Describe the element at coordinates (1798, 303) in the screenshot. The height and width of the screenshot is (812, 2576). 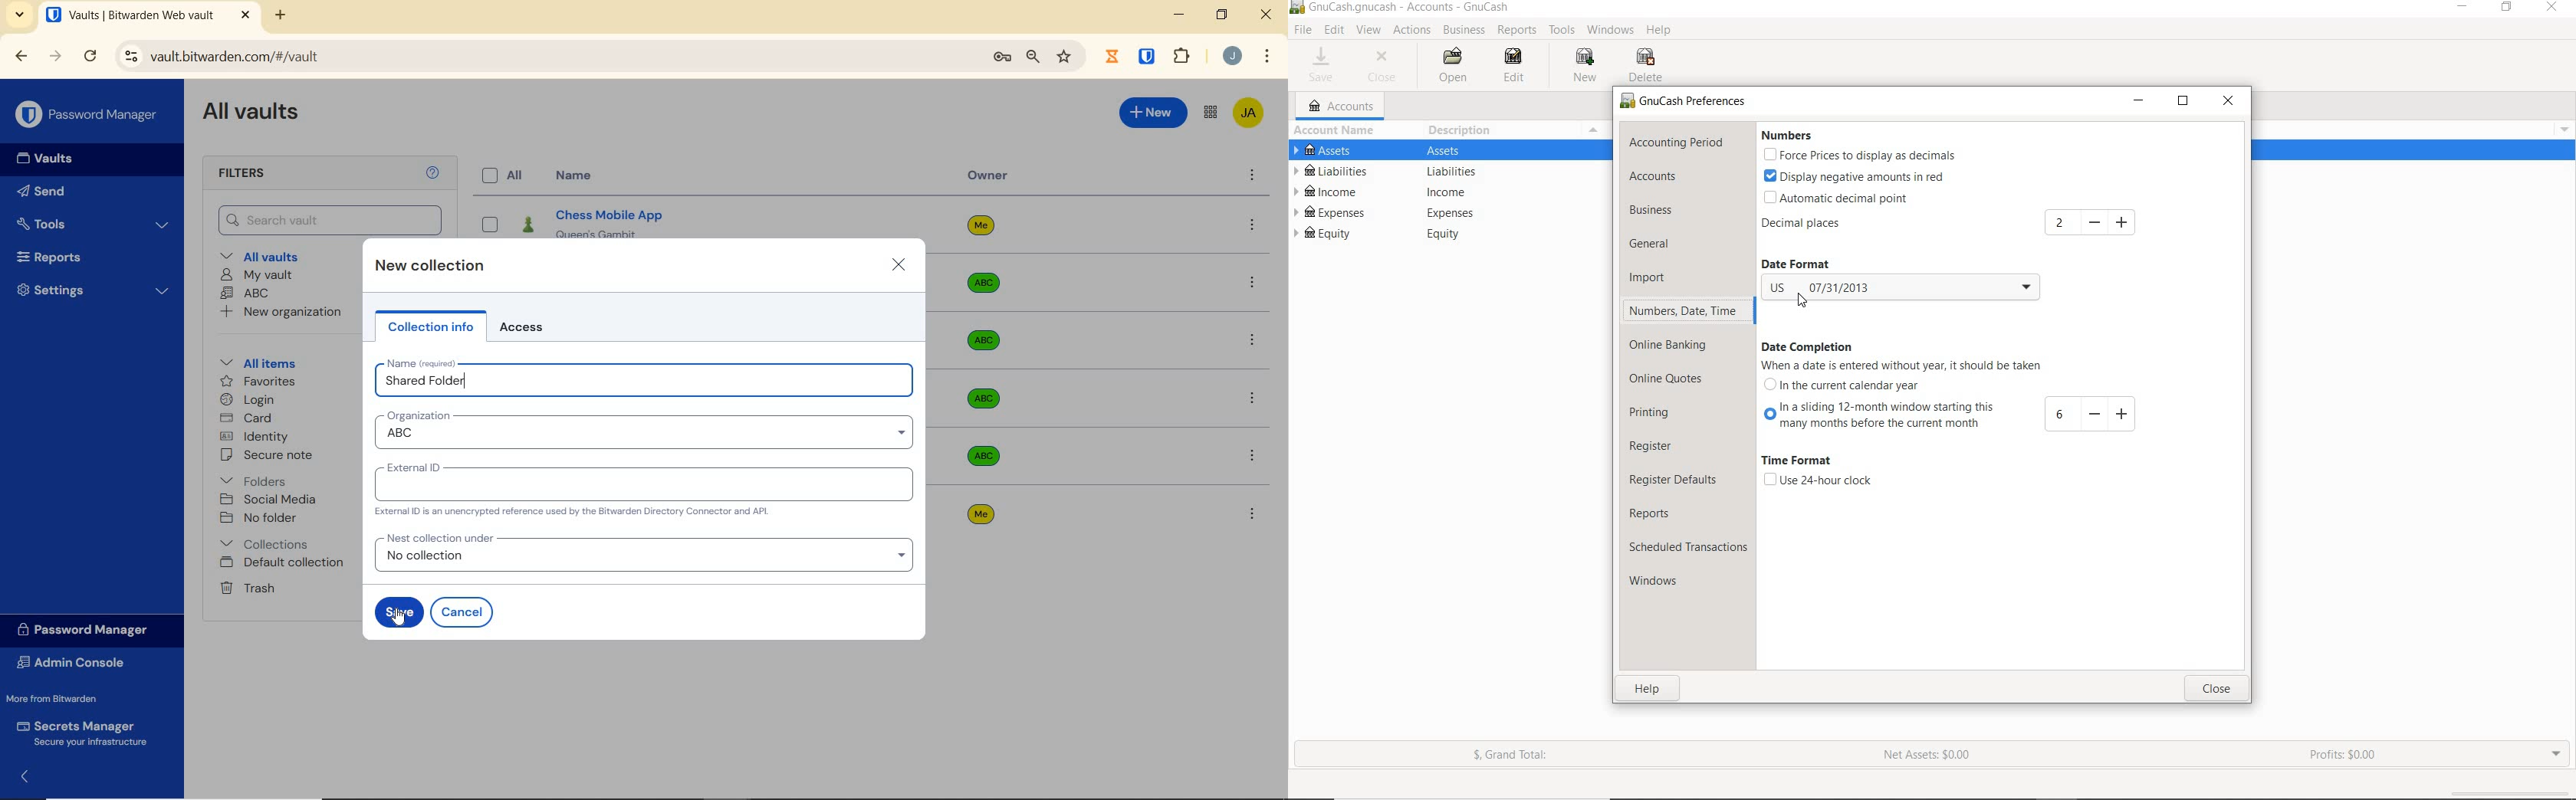
I see `Cursor` at that location.